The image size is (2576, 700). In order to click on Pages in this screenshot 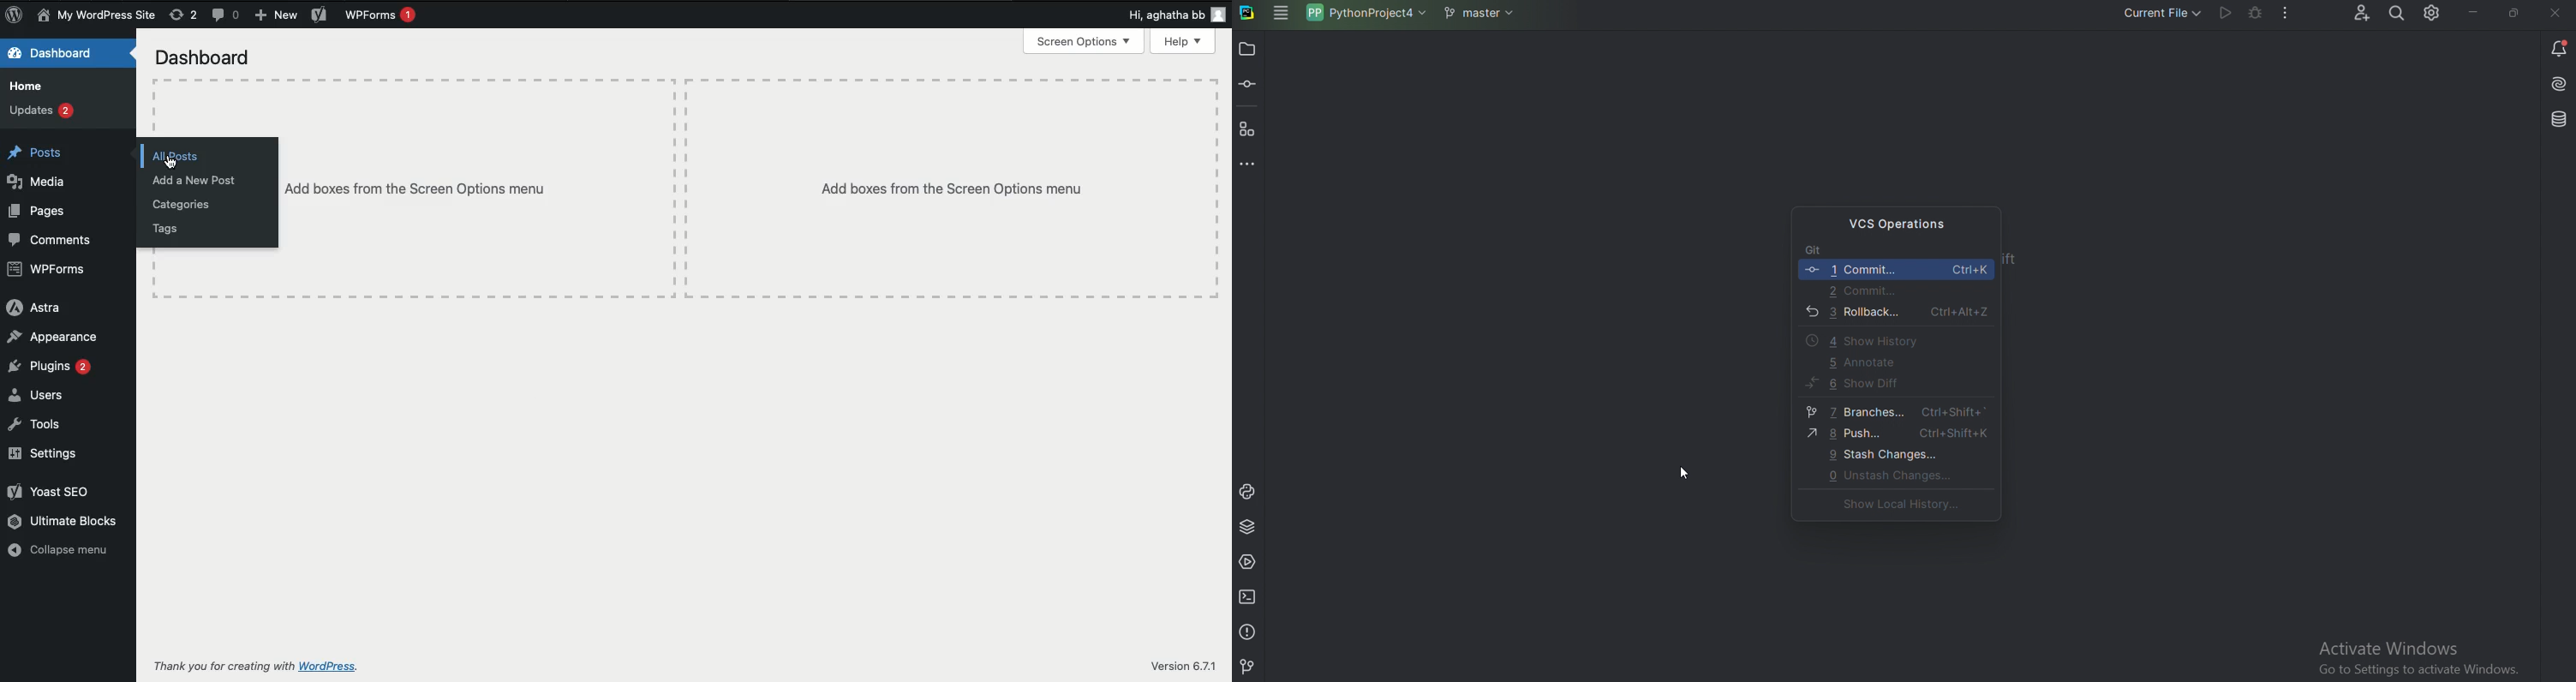, I will do `click(39, 211)`.